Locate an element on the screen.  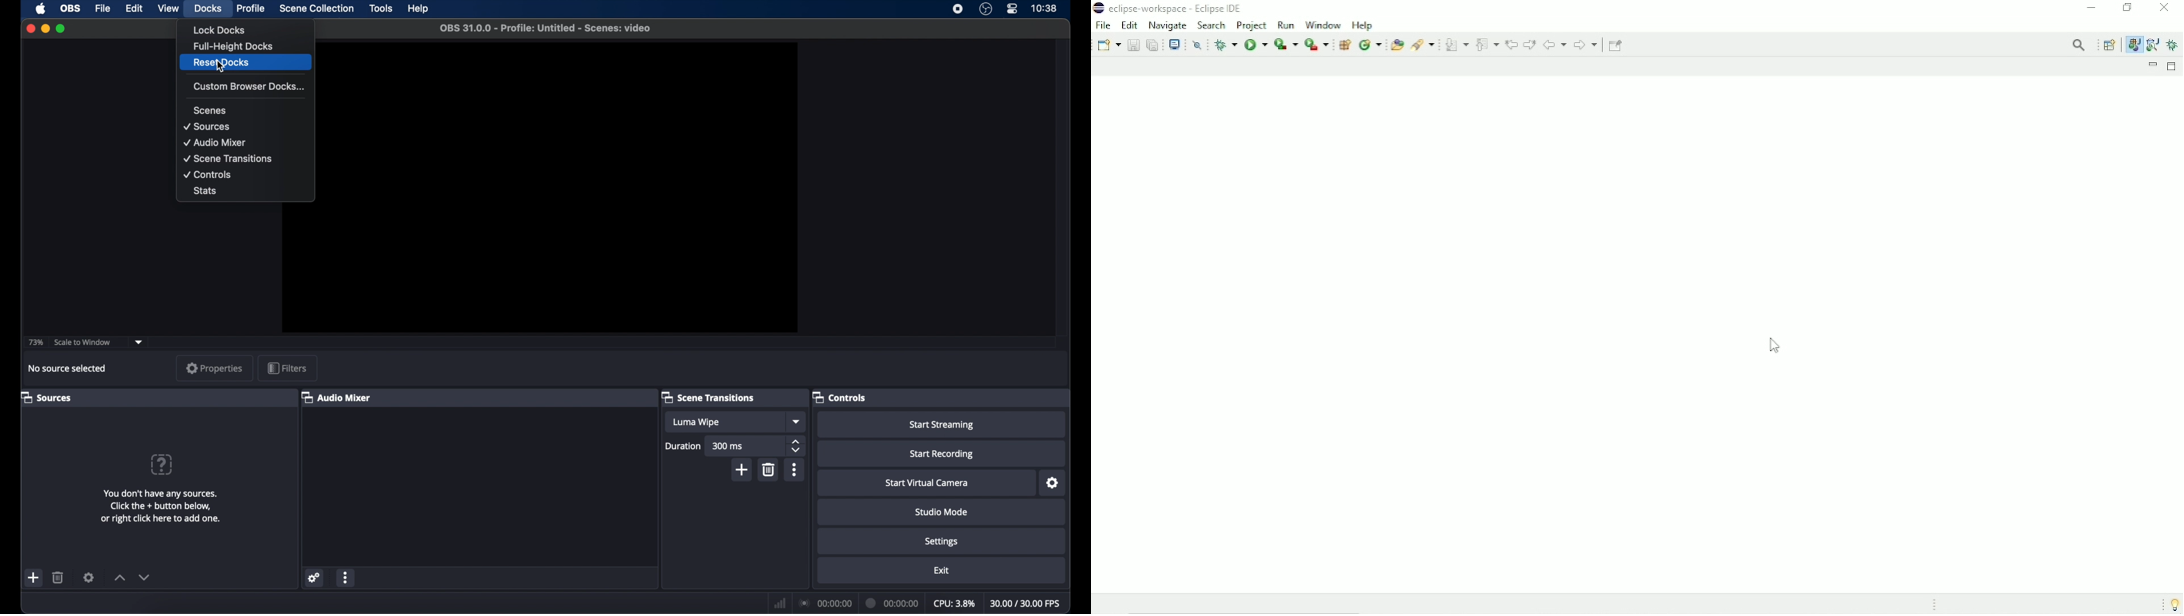
stepper buttons is located at coordinates (798, 446).